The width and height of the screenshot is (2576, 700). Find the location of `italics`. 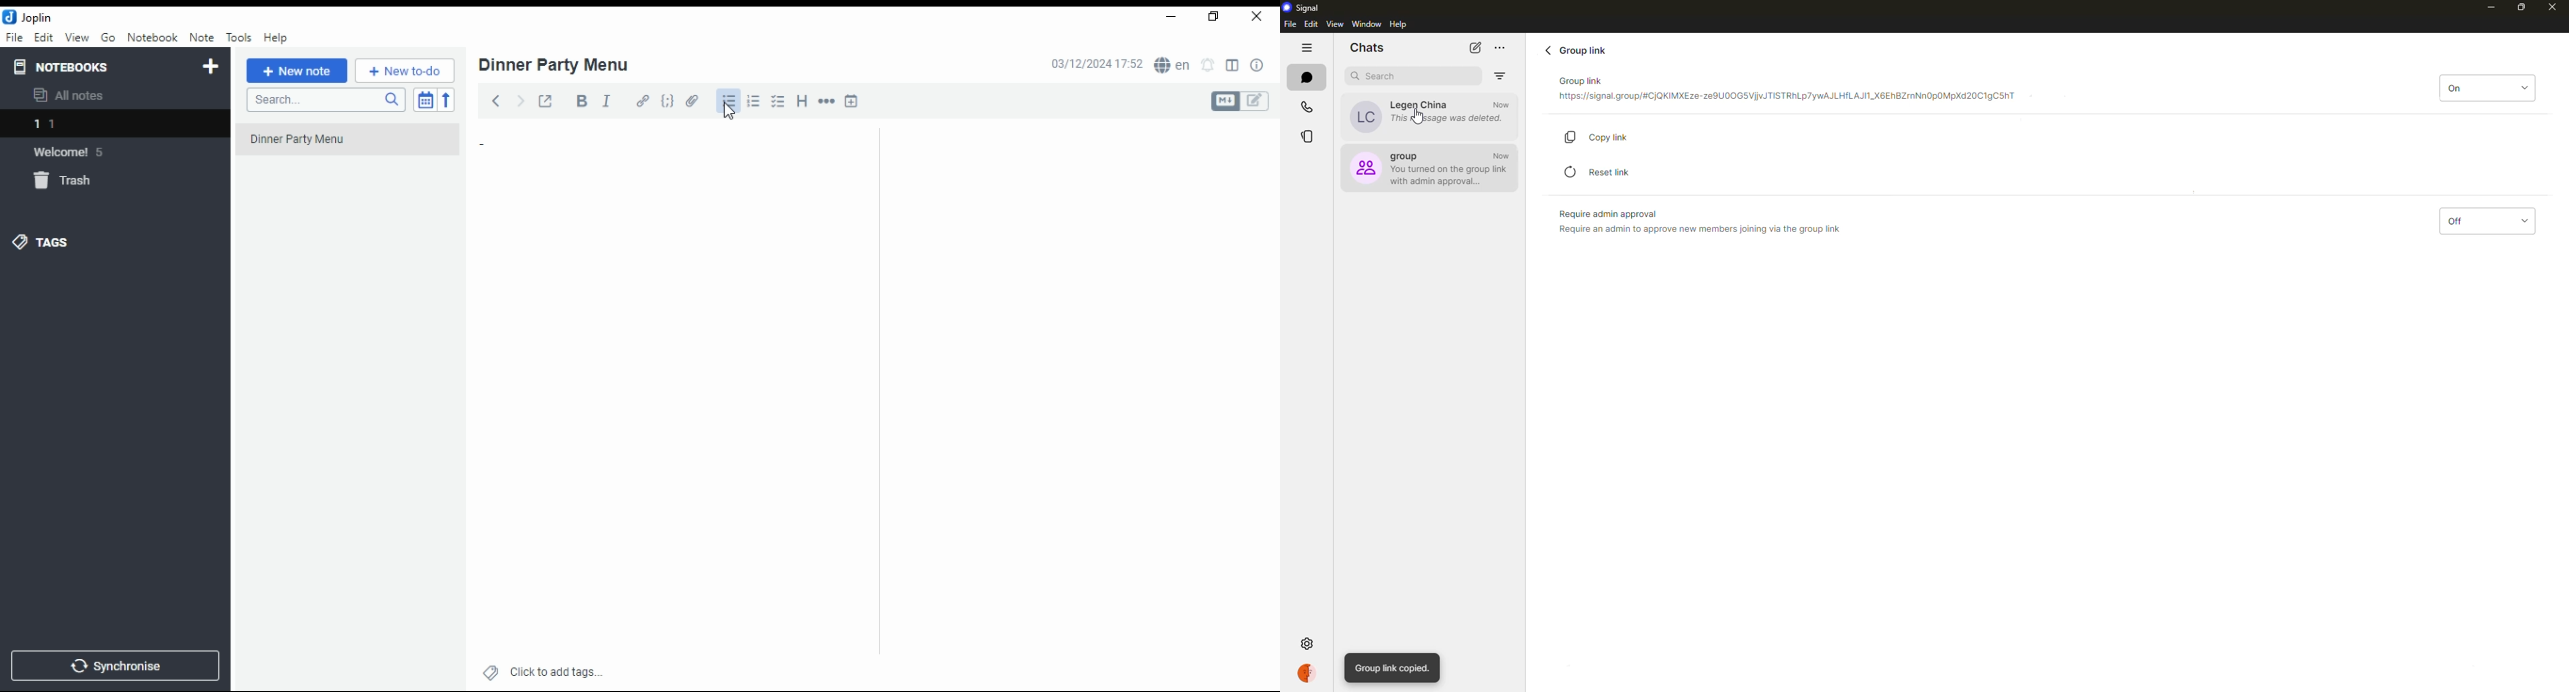

italics is located at coordinates (607, 100).